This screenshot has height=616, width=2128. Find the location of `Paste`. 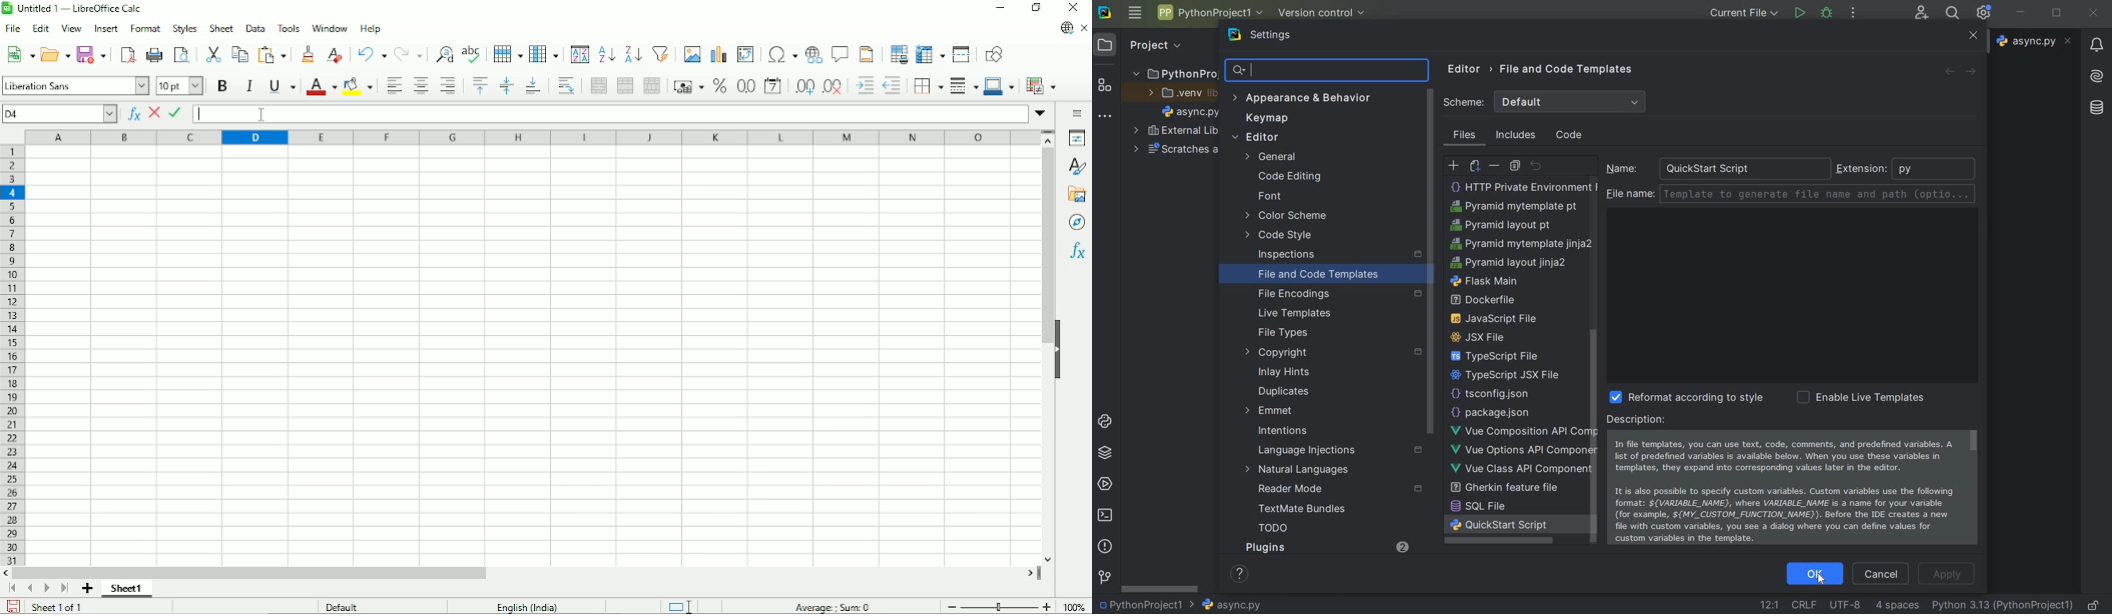

Paste is located at coordinates (272, 54).